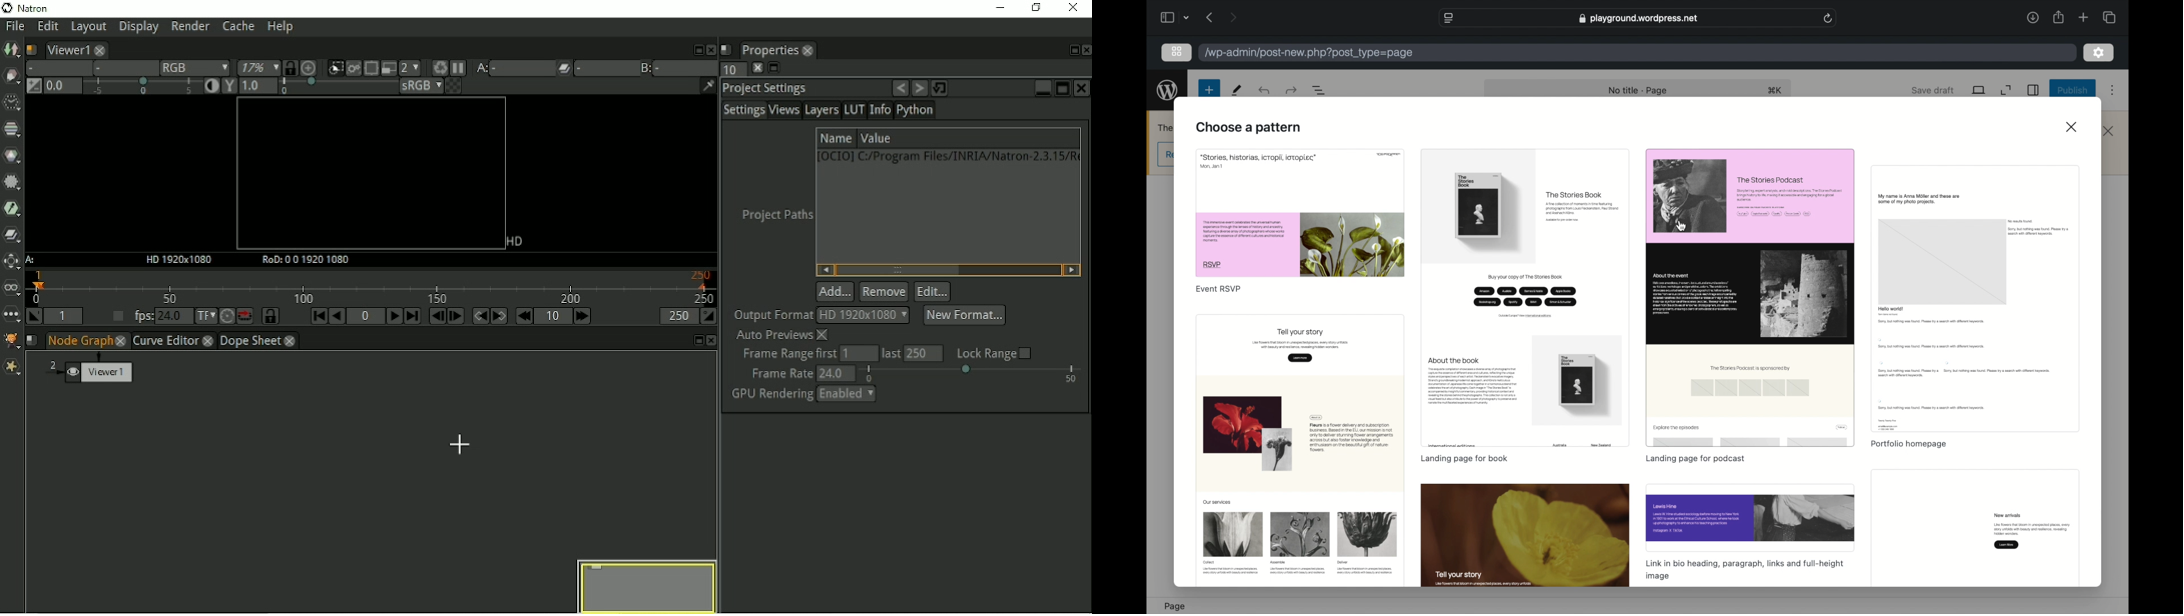  What do you see at coordinates (1753, 518) in the screenshot?
I see `preview` at bounding box center [1753, 518].